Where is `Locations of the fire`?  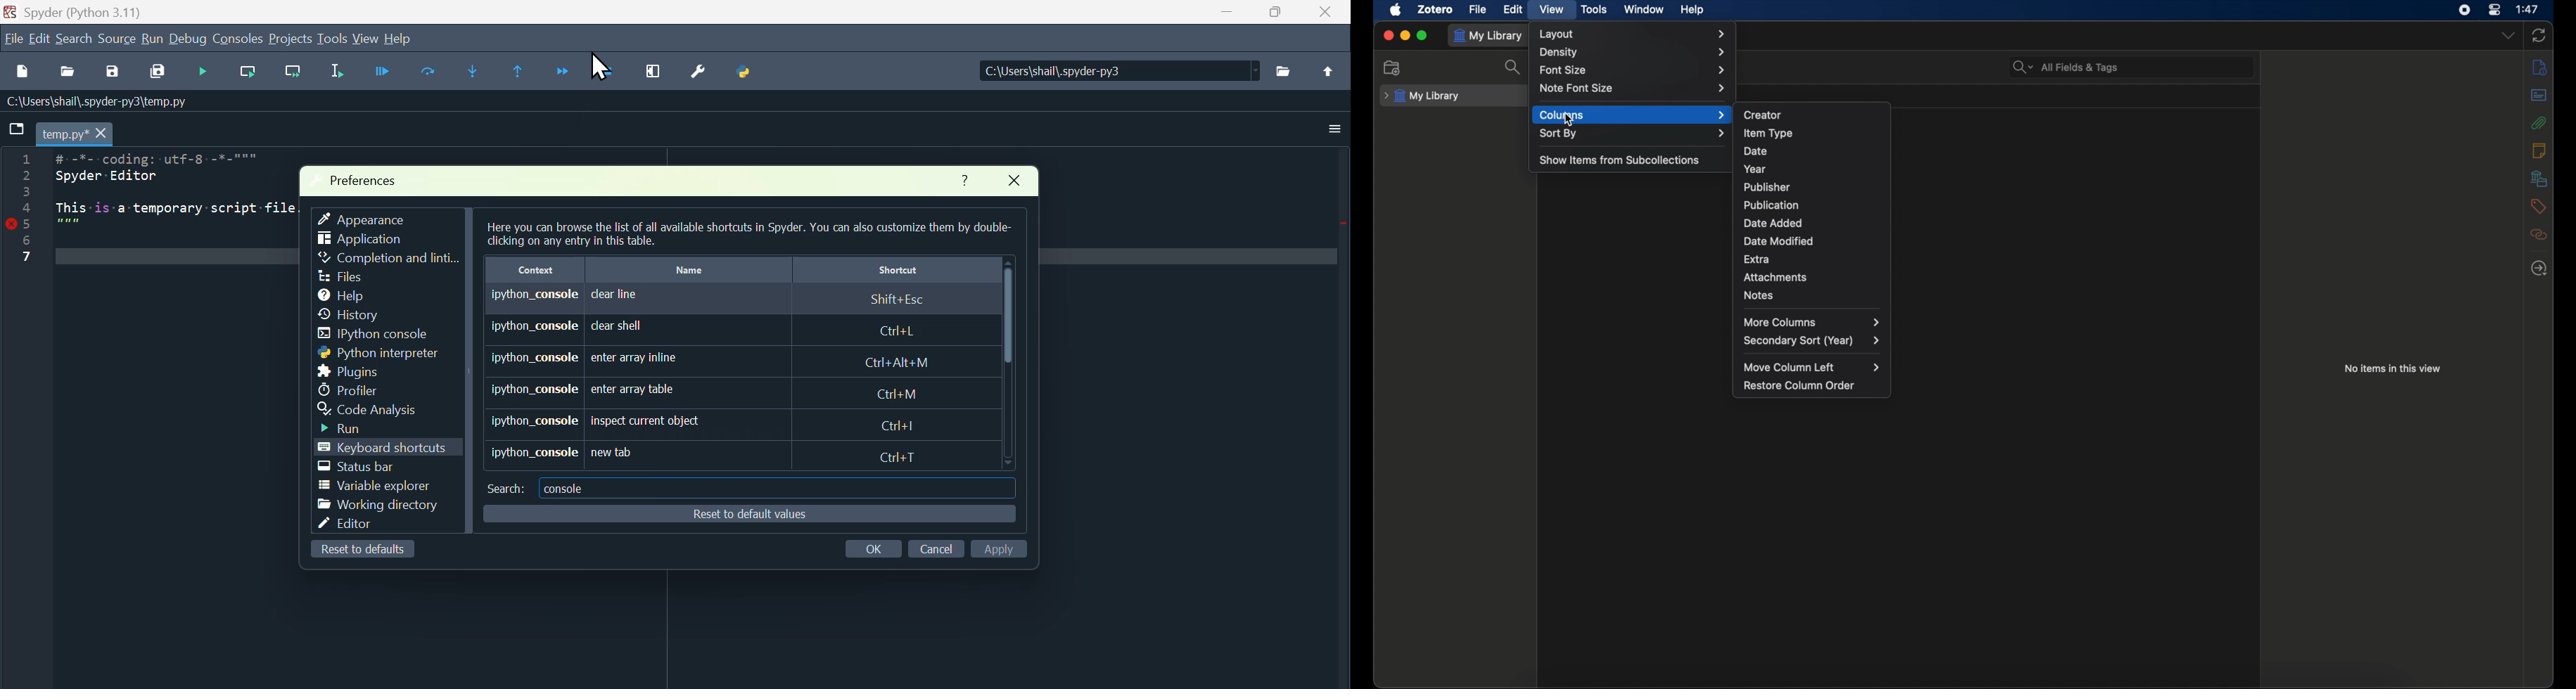 Locations of the fire is located at coordinates (1111, 75).